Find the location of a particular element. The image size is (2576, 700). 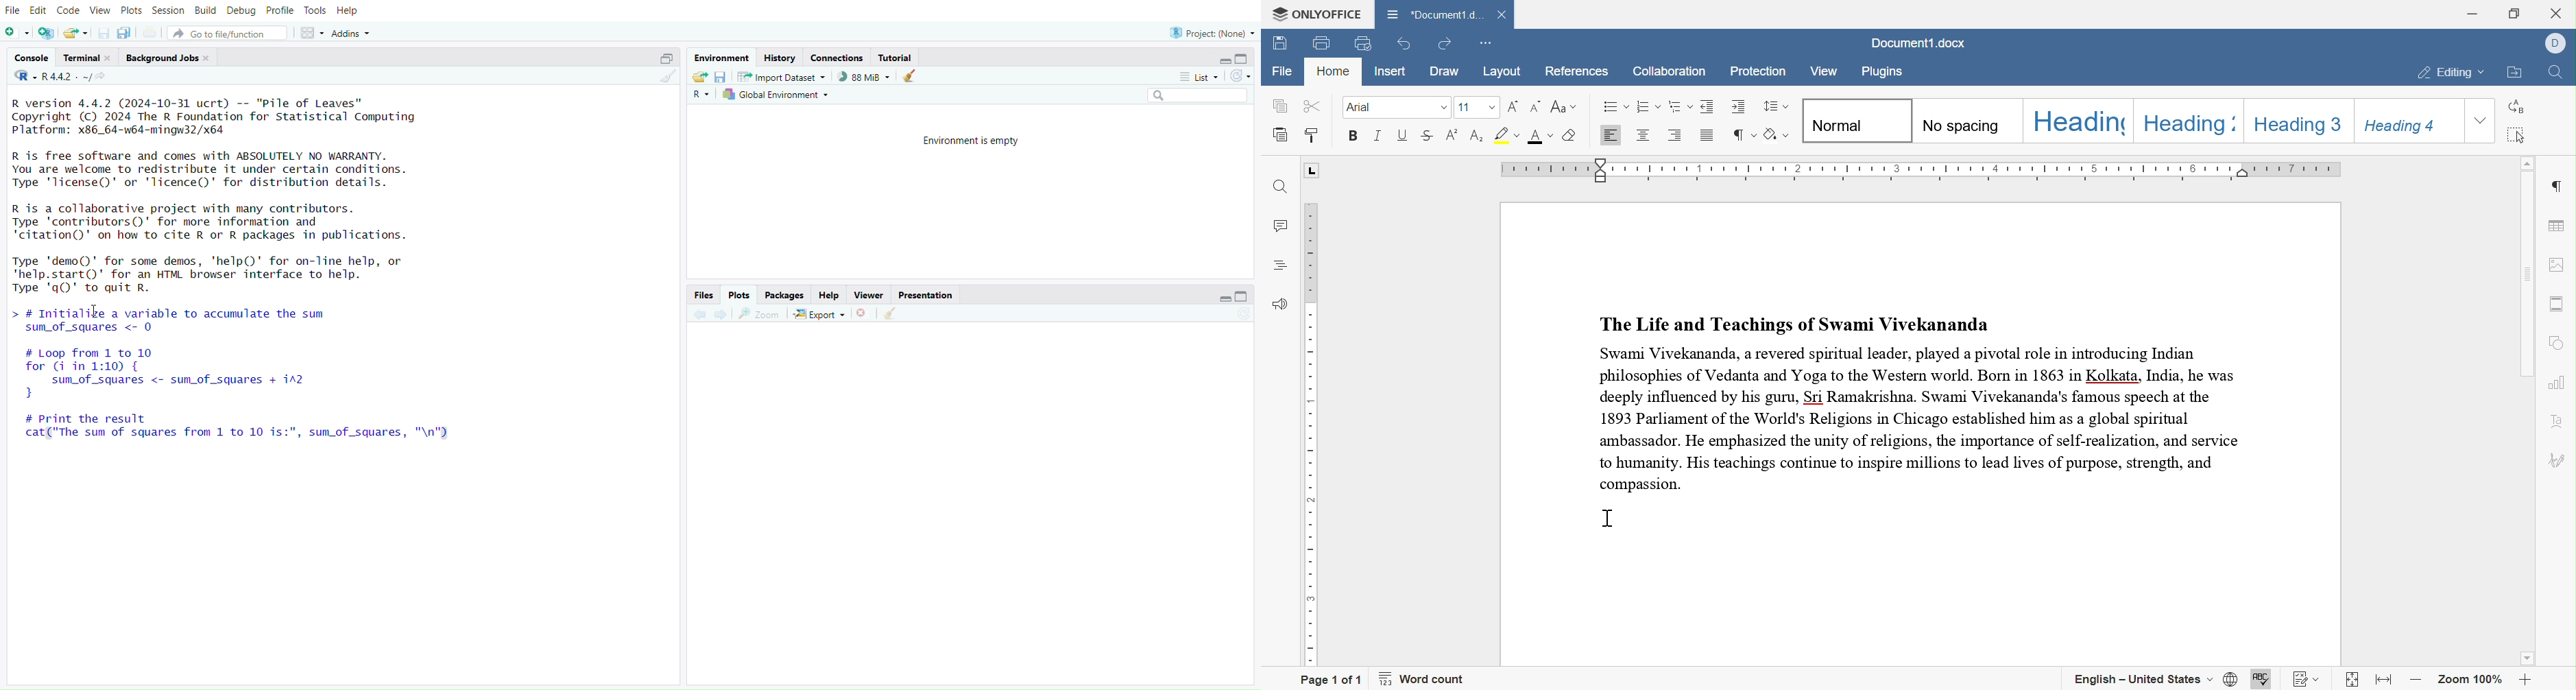

cat( The sum oT squares Trom 1 to 10 1s:”, sum_oT_squares, "\n") is located at coordinates (250, 433).